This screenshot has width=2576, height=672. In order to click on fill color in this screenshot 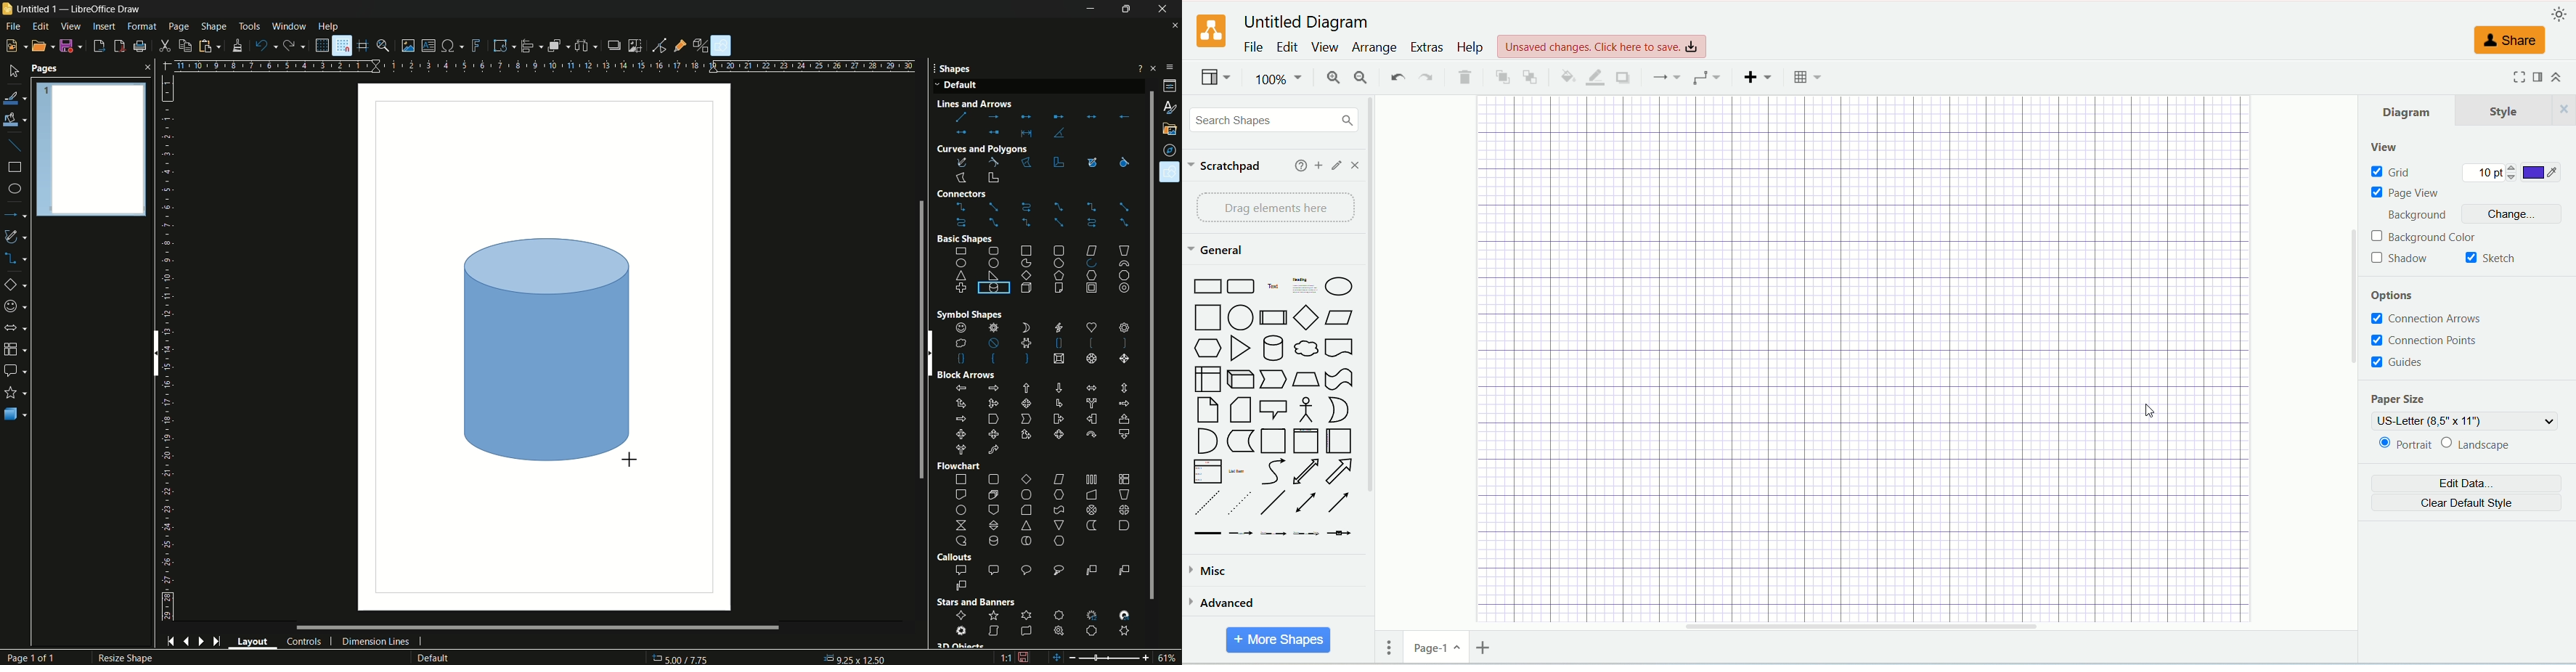, I will do `click(14, 120)`.